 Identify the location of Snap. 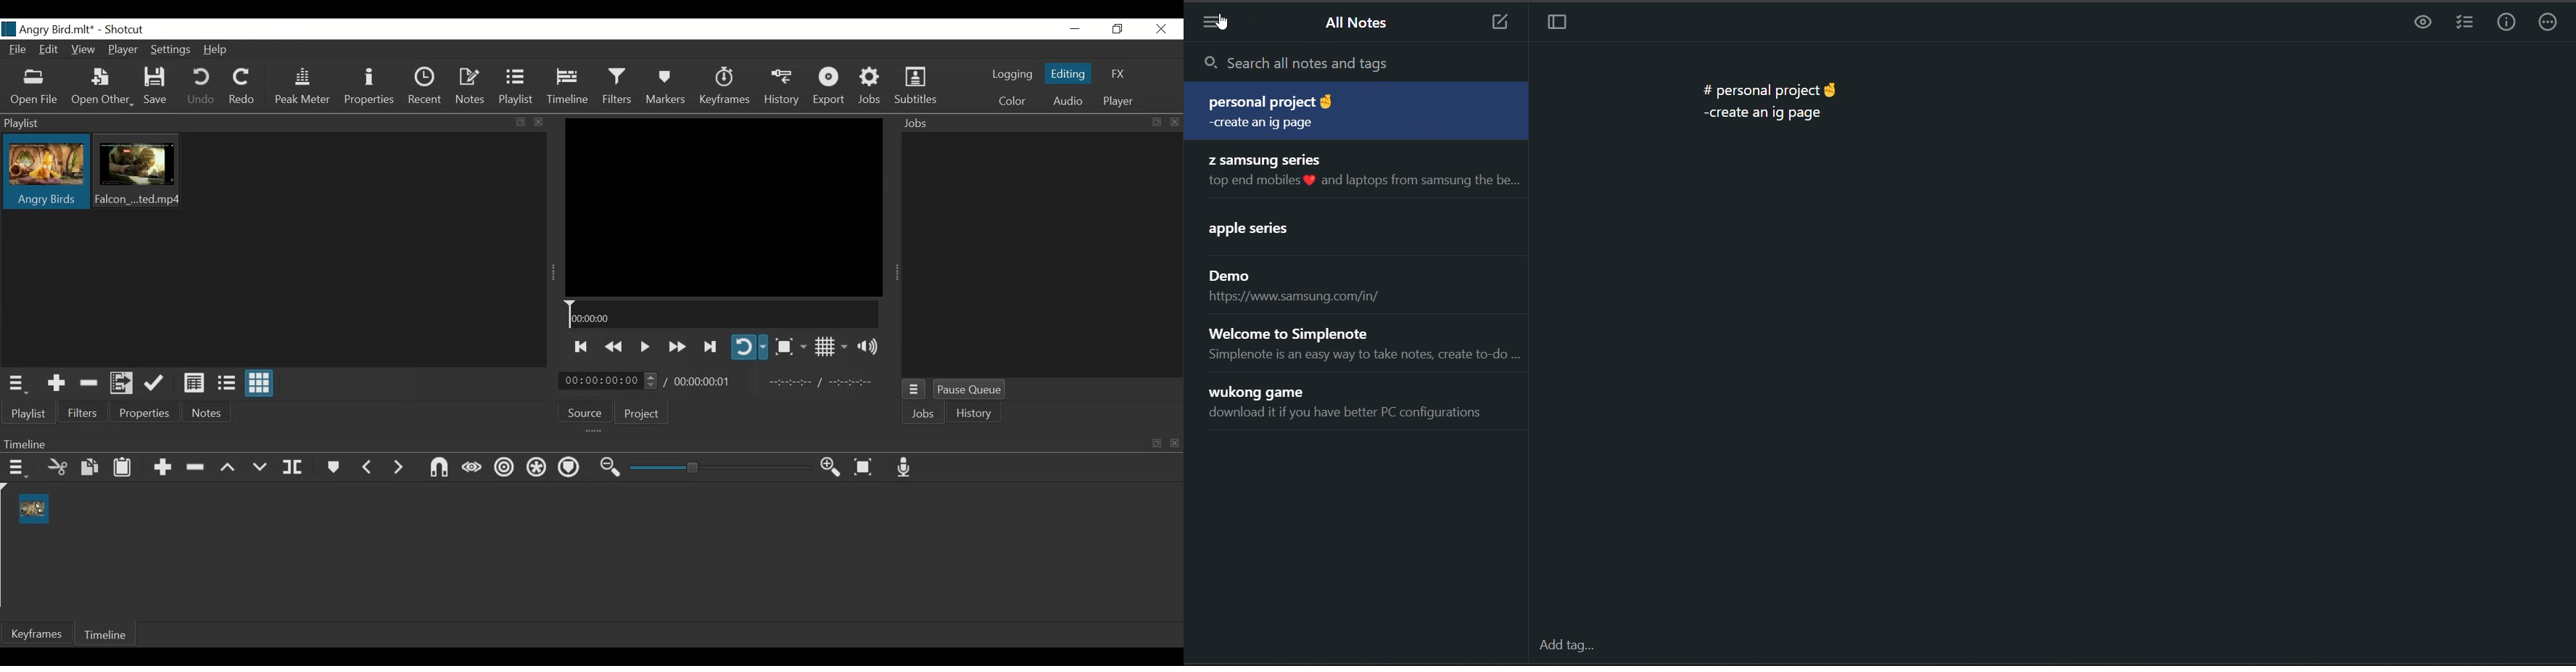
(437, 468).